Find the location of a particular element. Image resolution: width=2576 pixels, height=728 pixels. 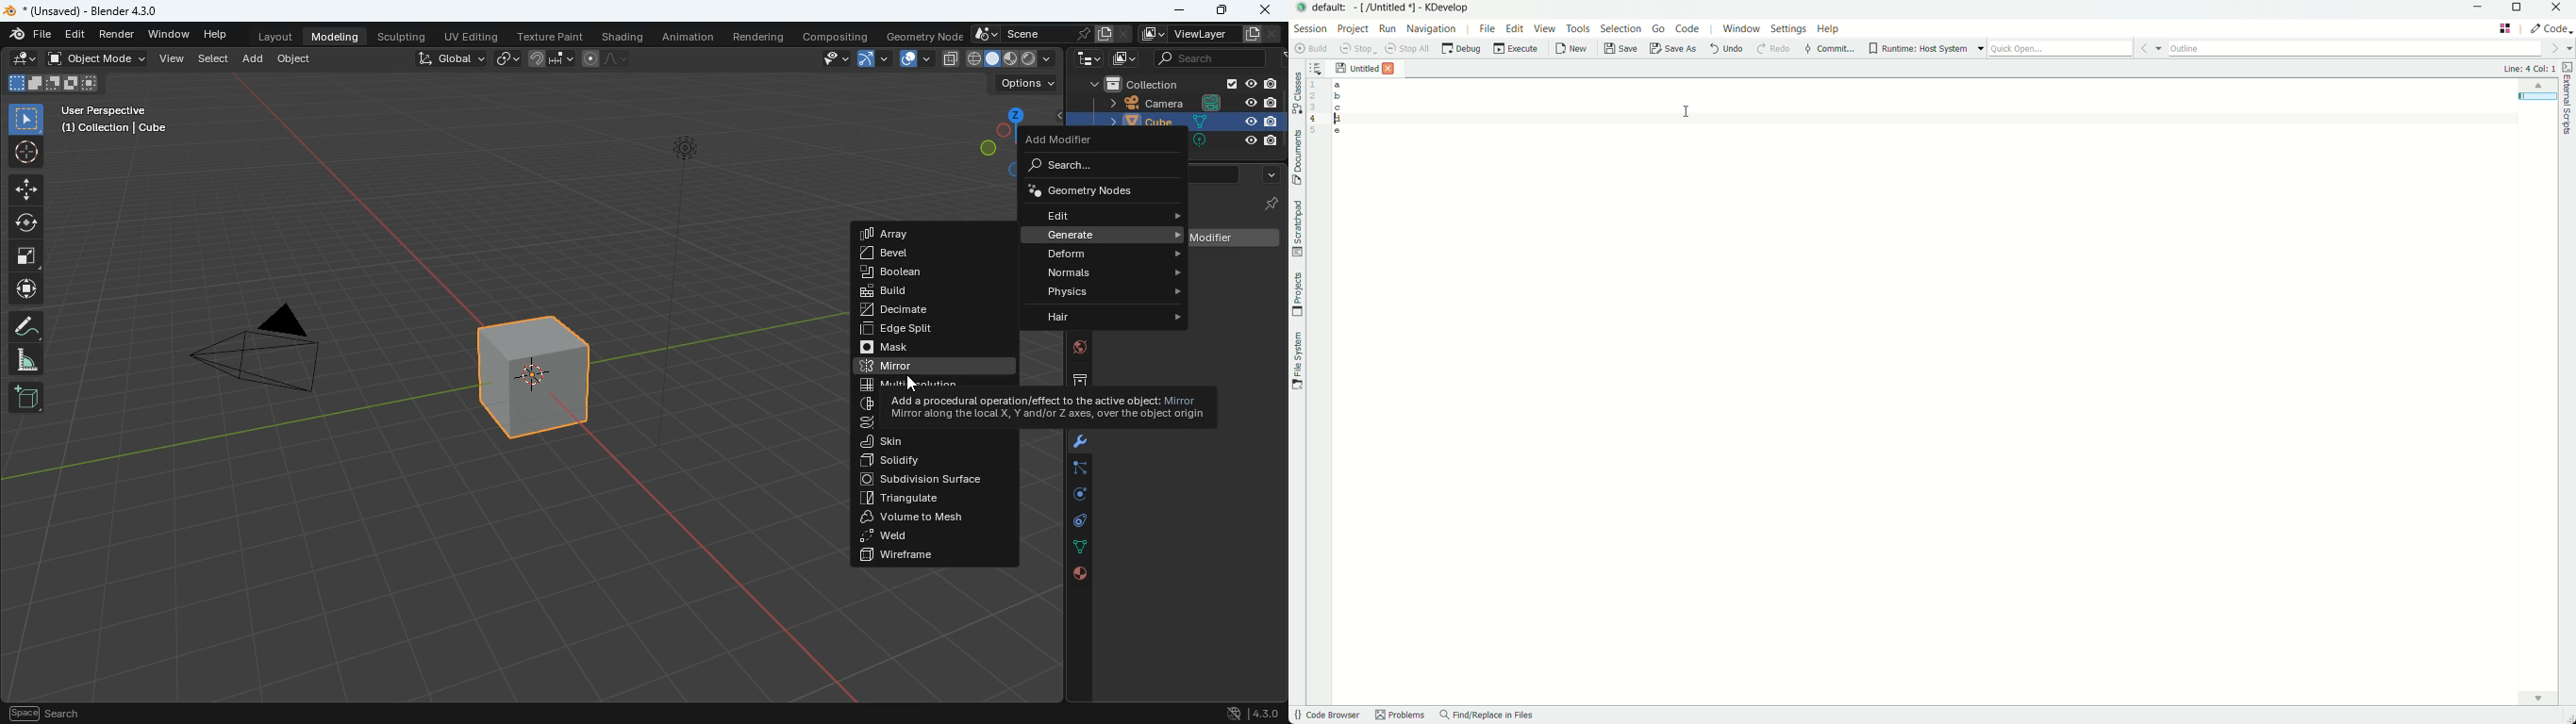

link is located at coordinates (506, 59).